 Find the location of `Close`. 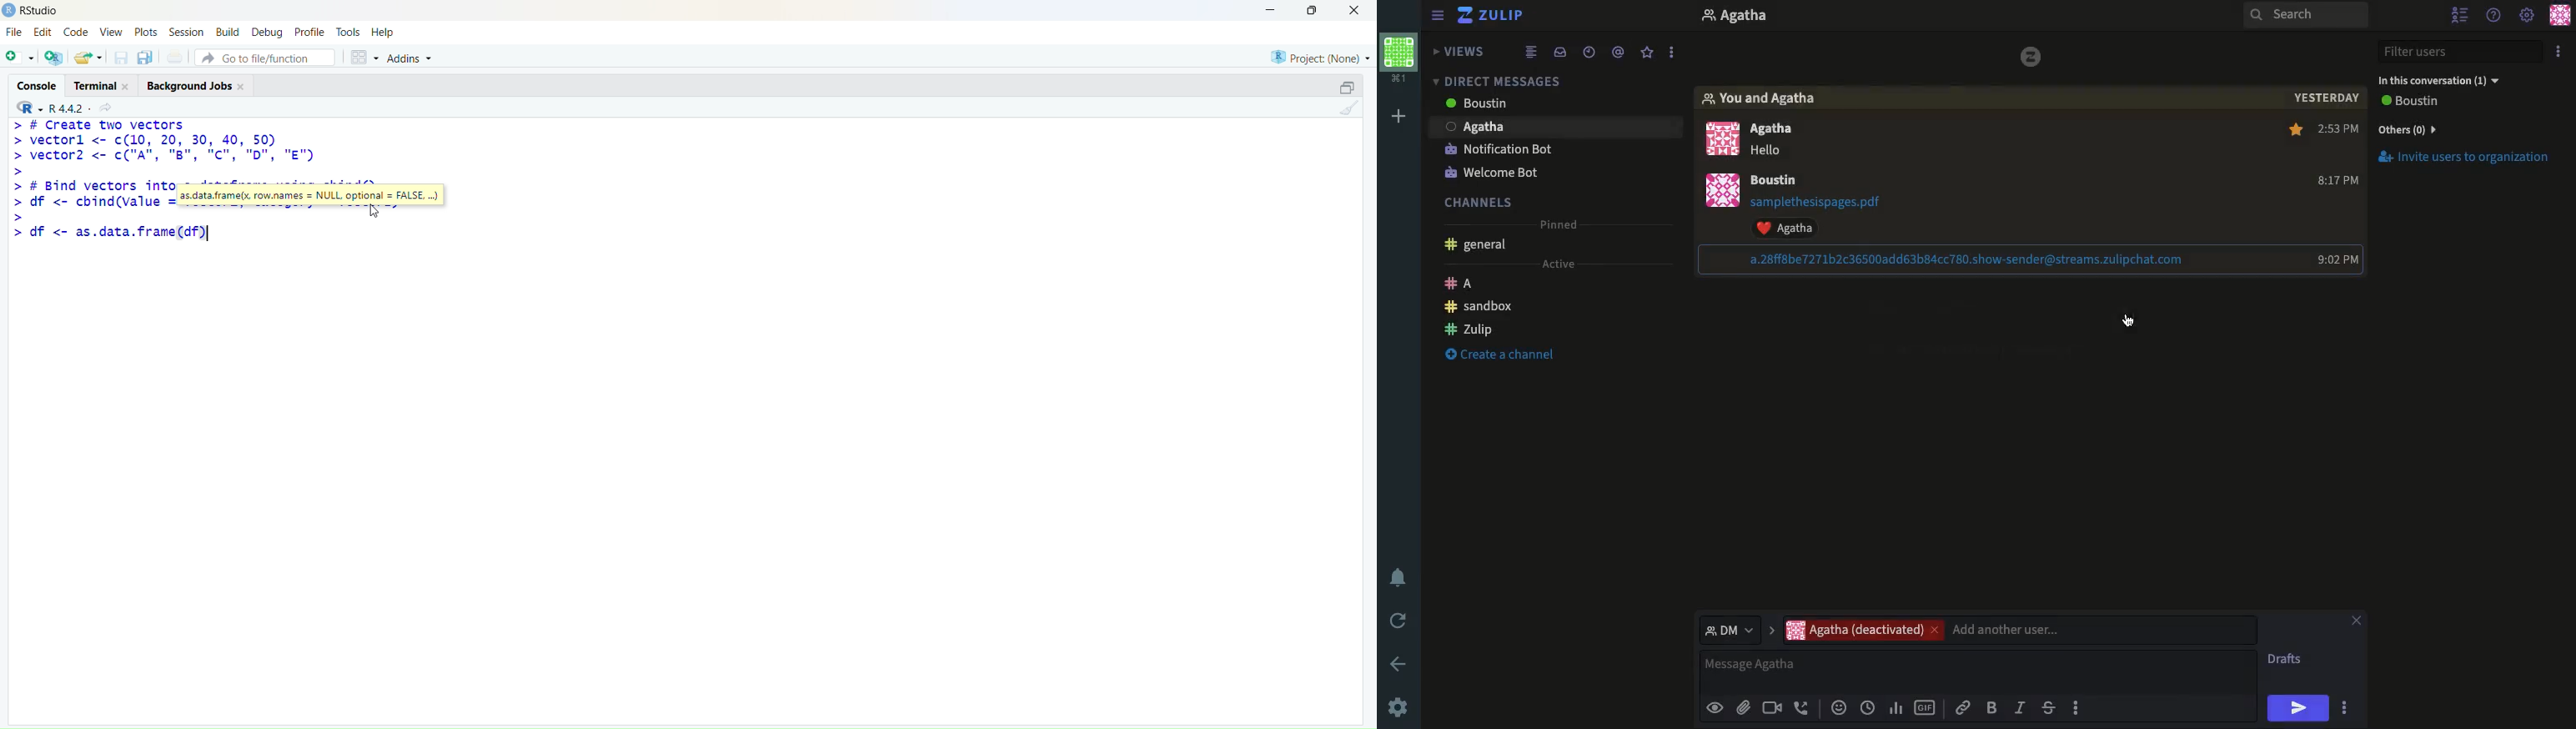

Close is located at coordinates (2356, 622).